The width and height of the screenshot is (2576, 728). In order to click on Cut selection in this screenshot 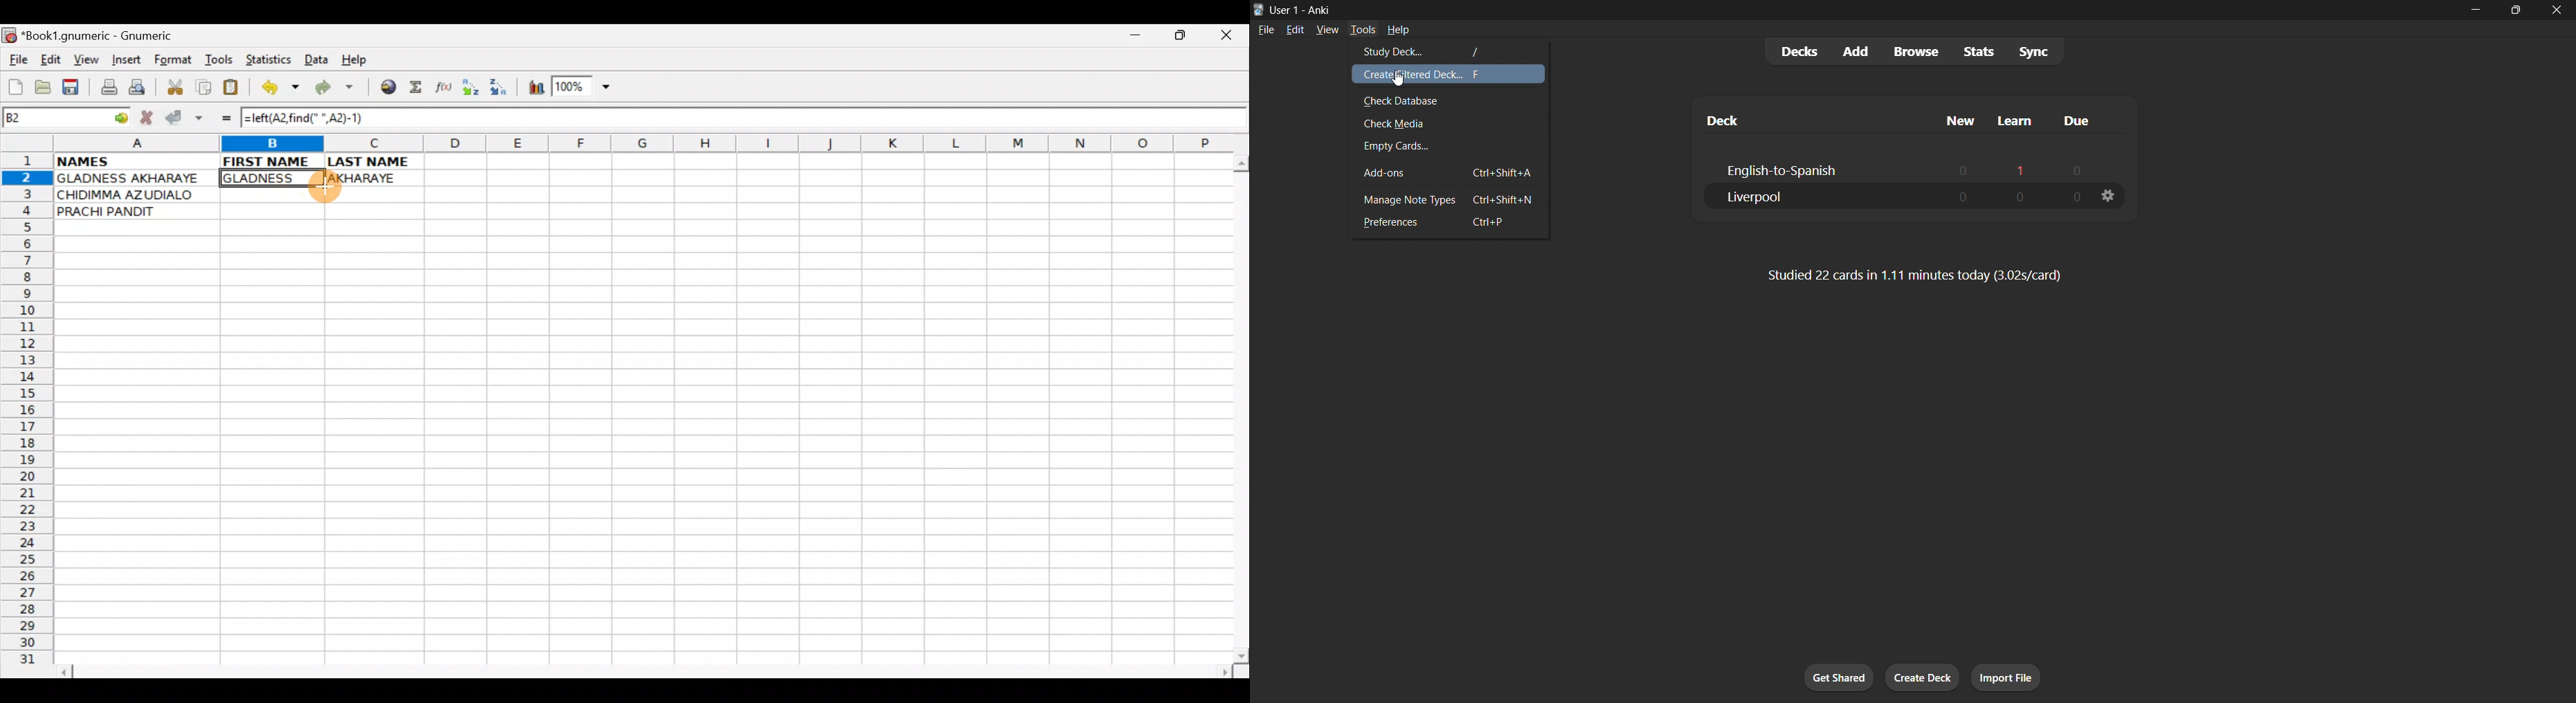, I will do `click(174, 85)`.